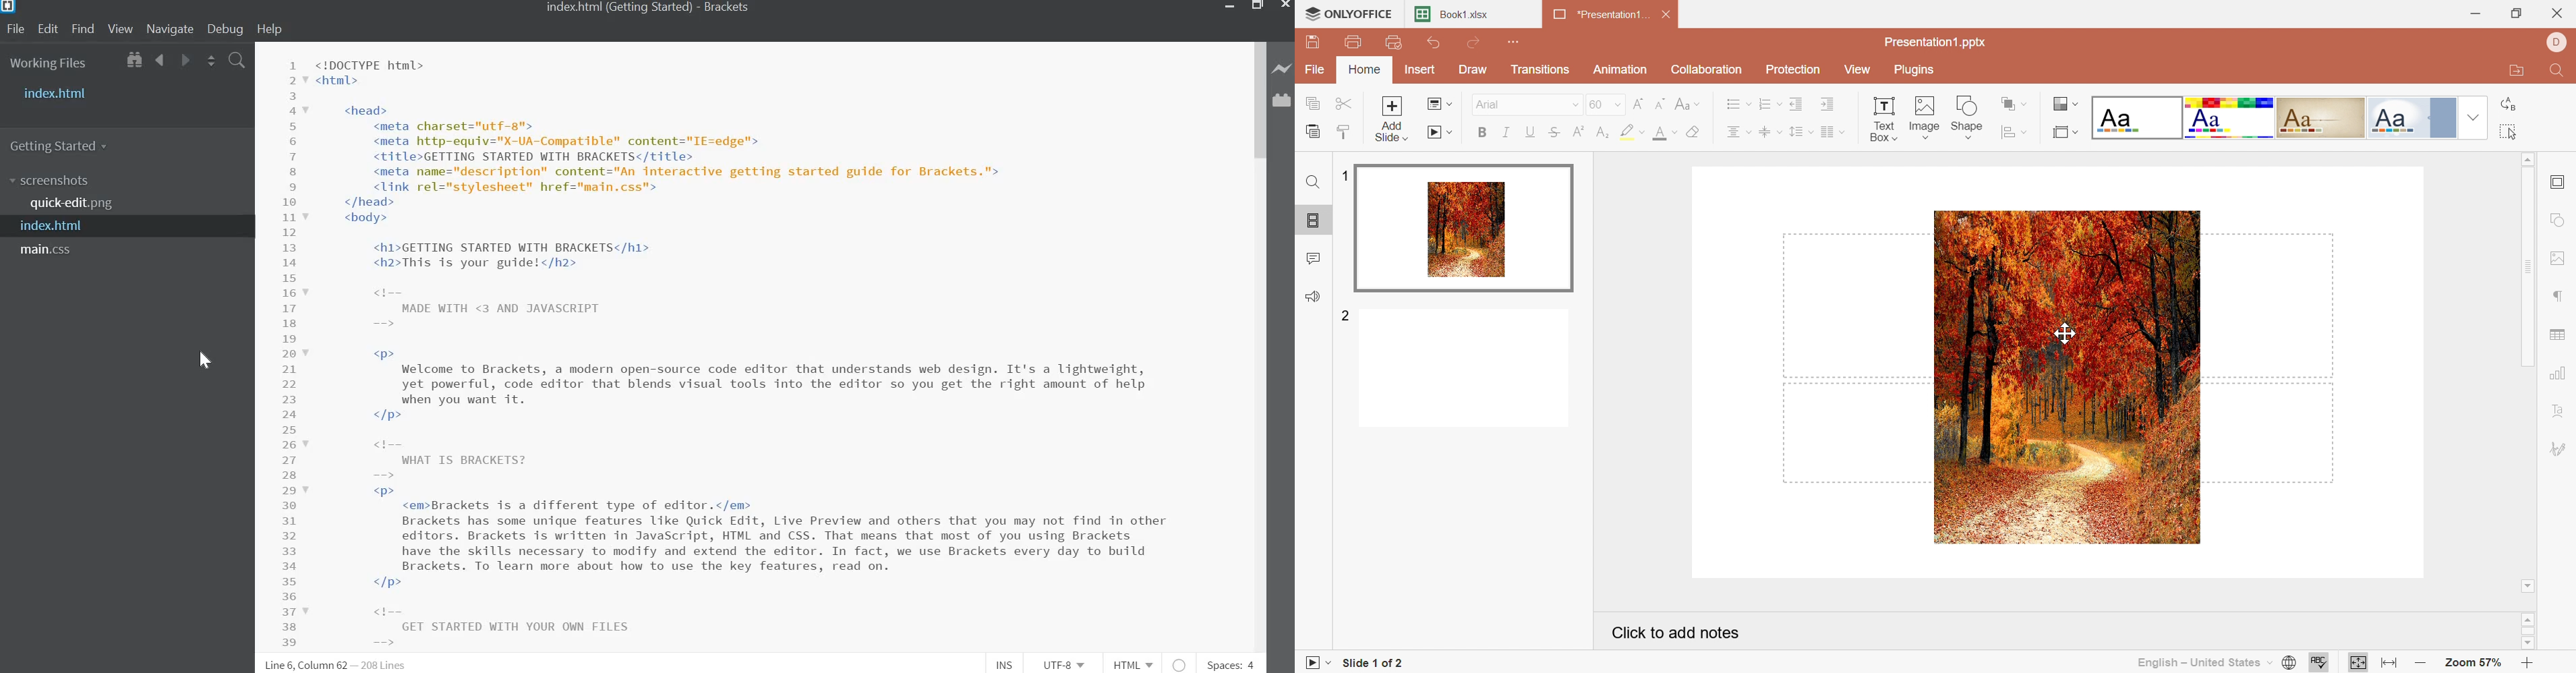  What do you see at coordinates (1256, 7) in the screenshot?
I see `` at bounding box center [1256, 7].